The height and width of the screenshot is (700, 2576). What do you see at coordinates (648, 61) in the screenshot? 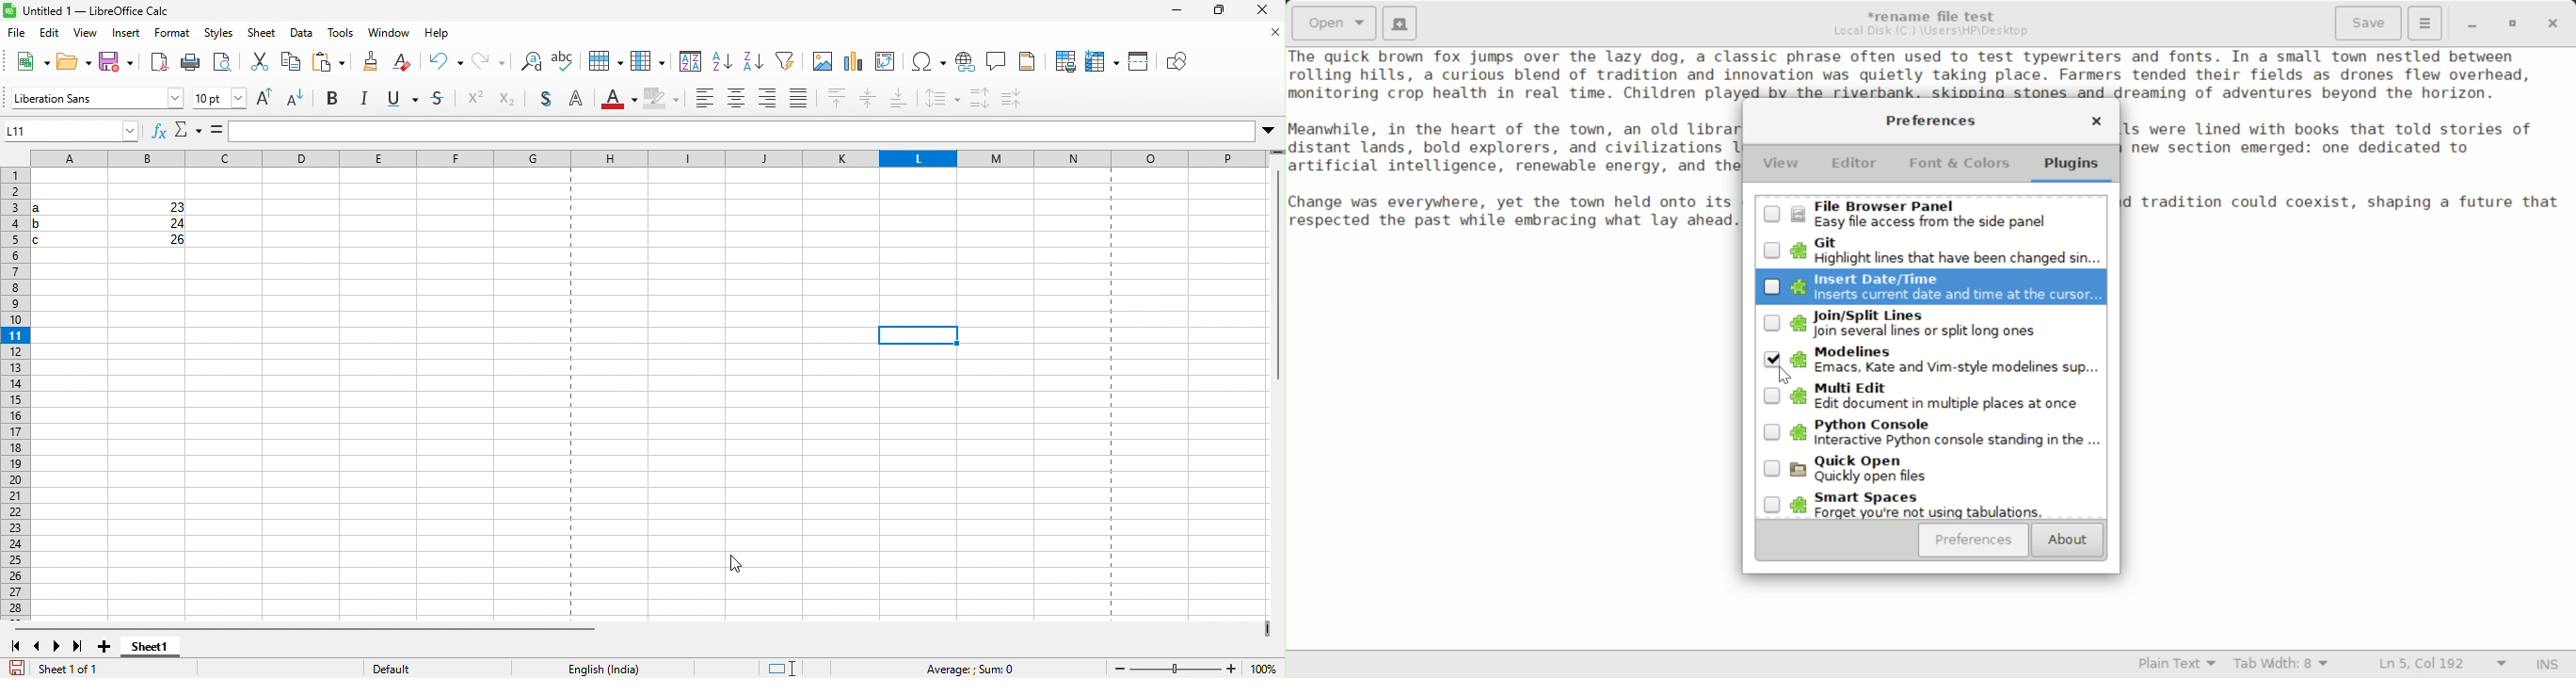
I see `sort` at bounding box center [648, 61].